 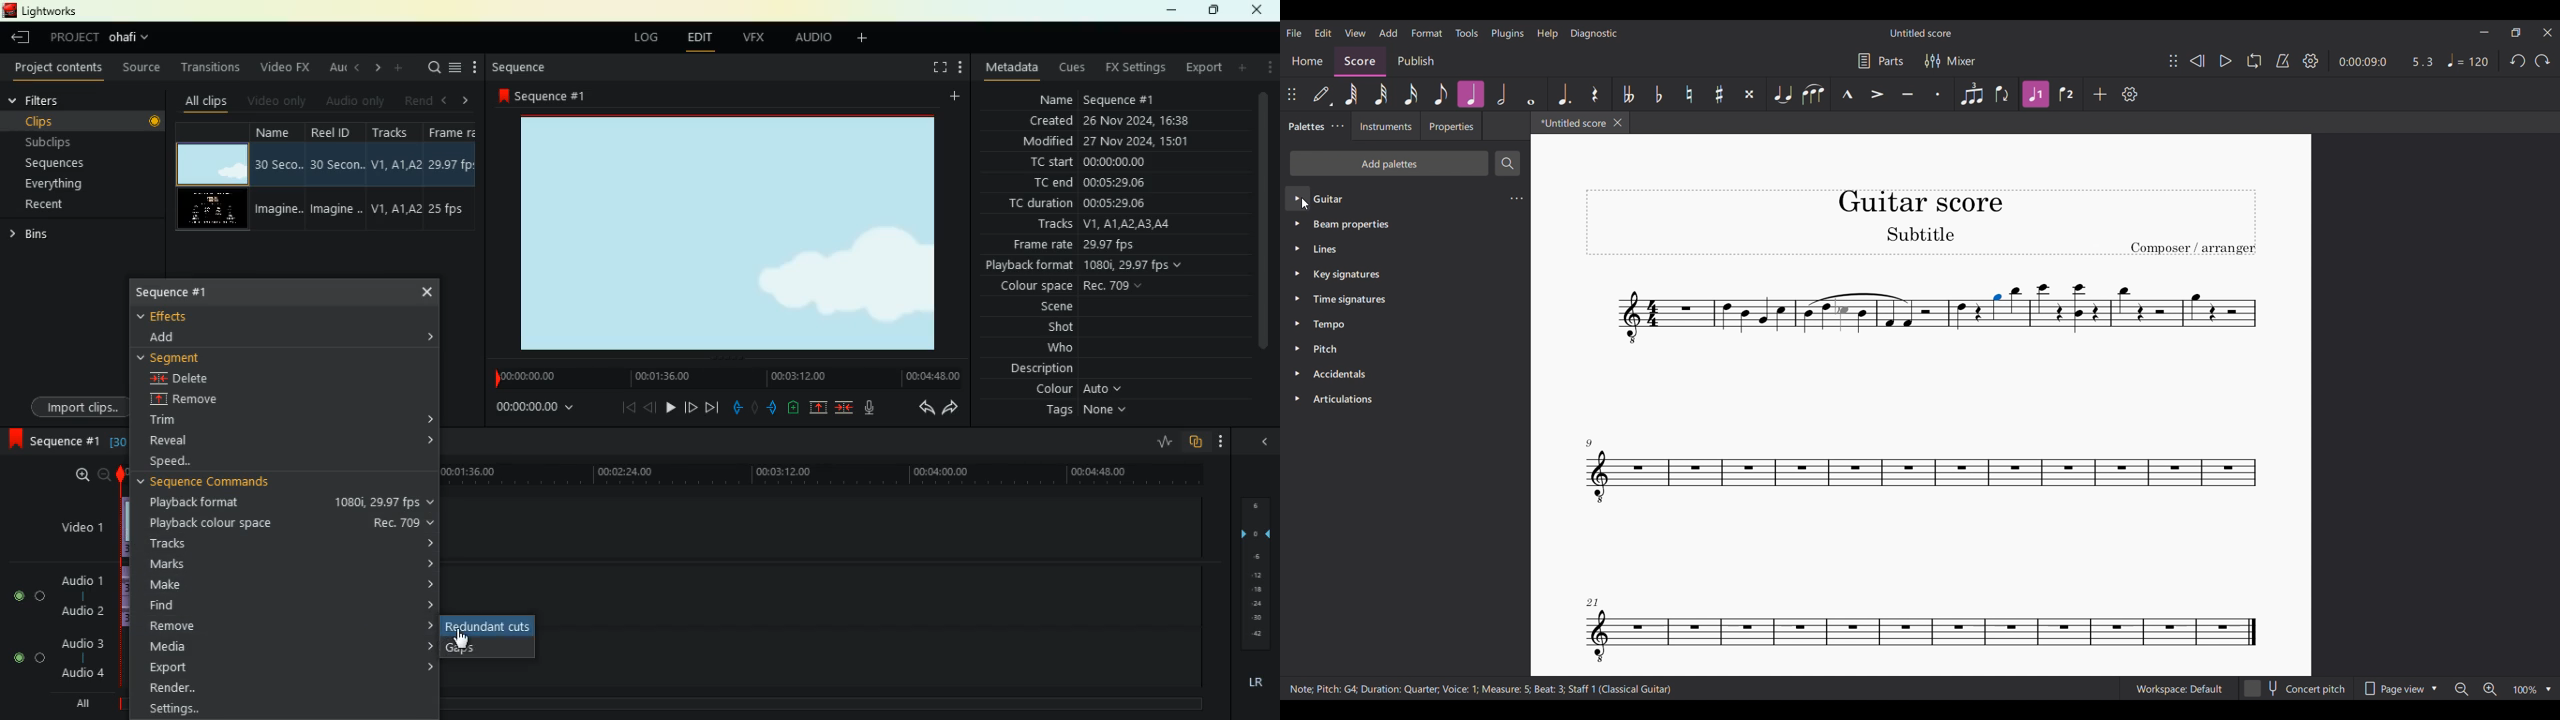 I want to click on overlap, so click(x=1194, y=444).